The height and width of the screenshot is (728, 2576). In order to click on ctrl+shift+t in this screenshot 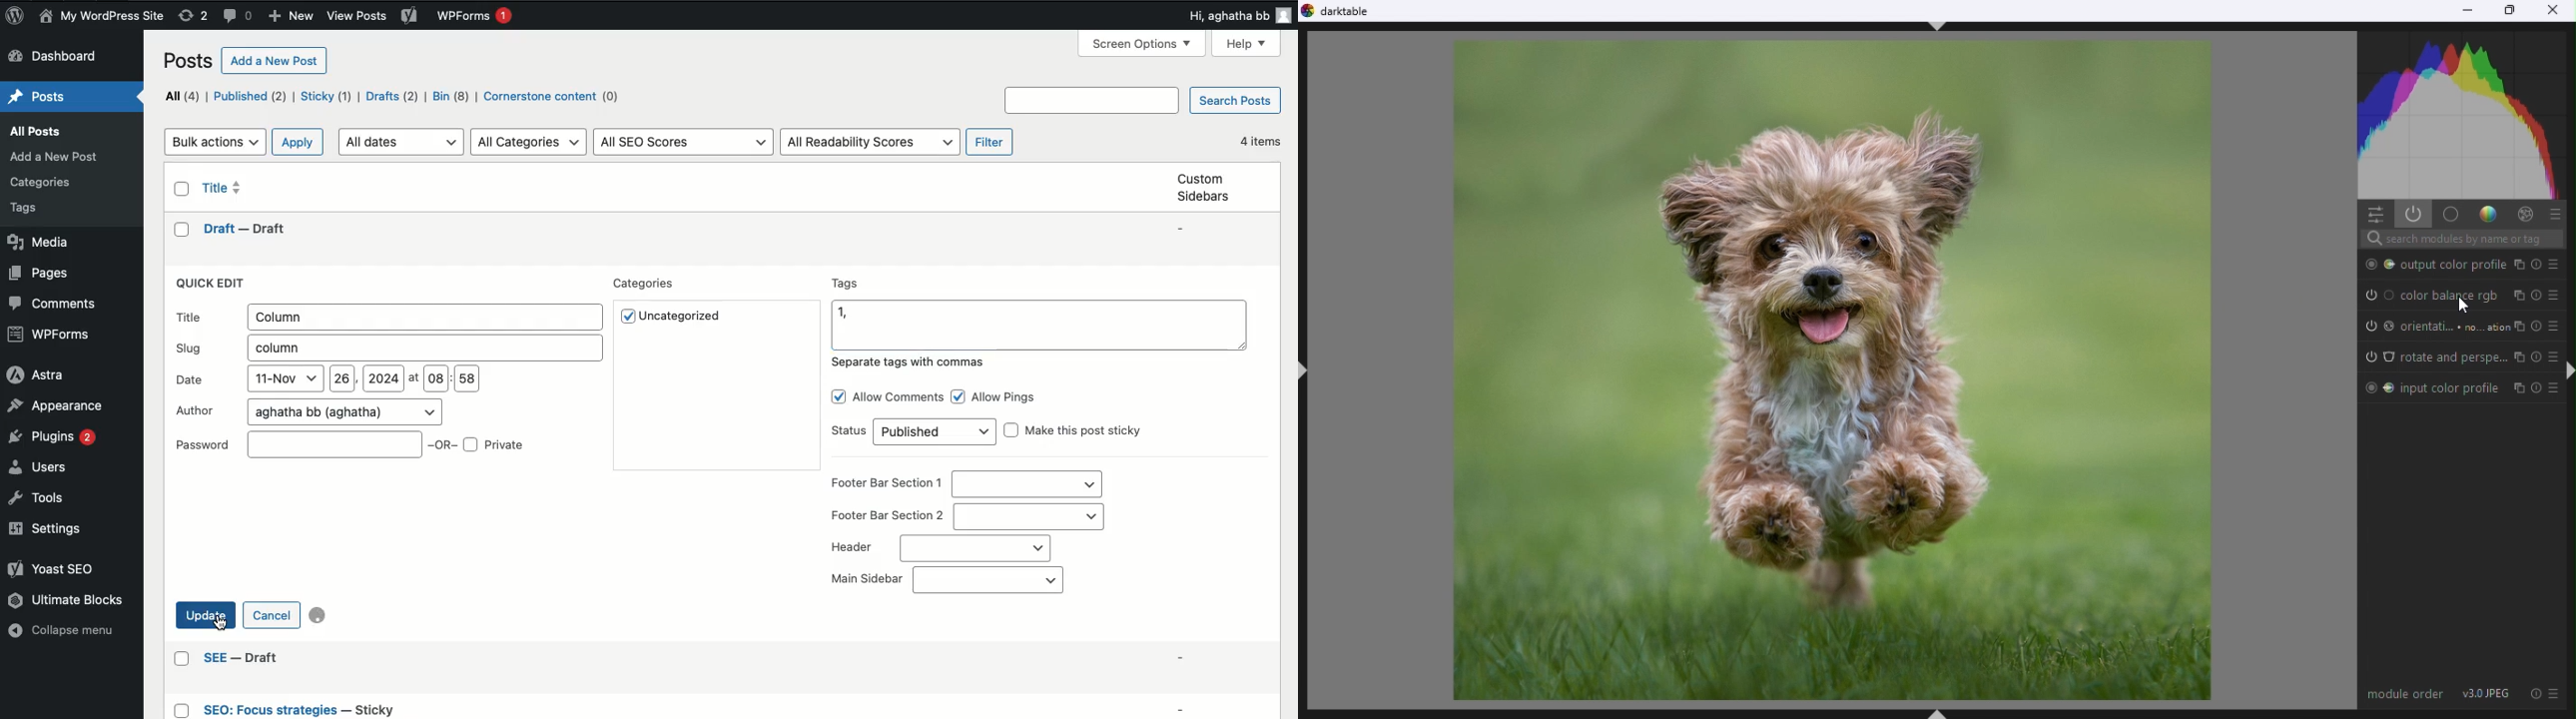, I will do `click(1943, 30)`.